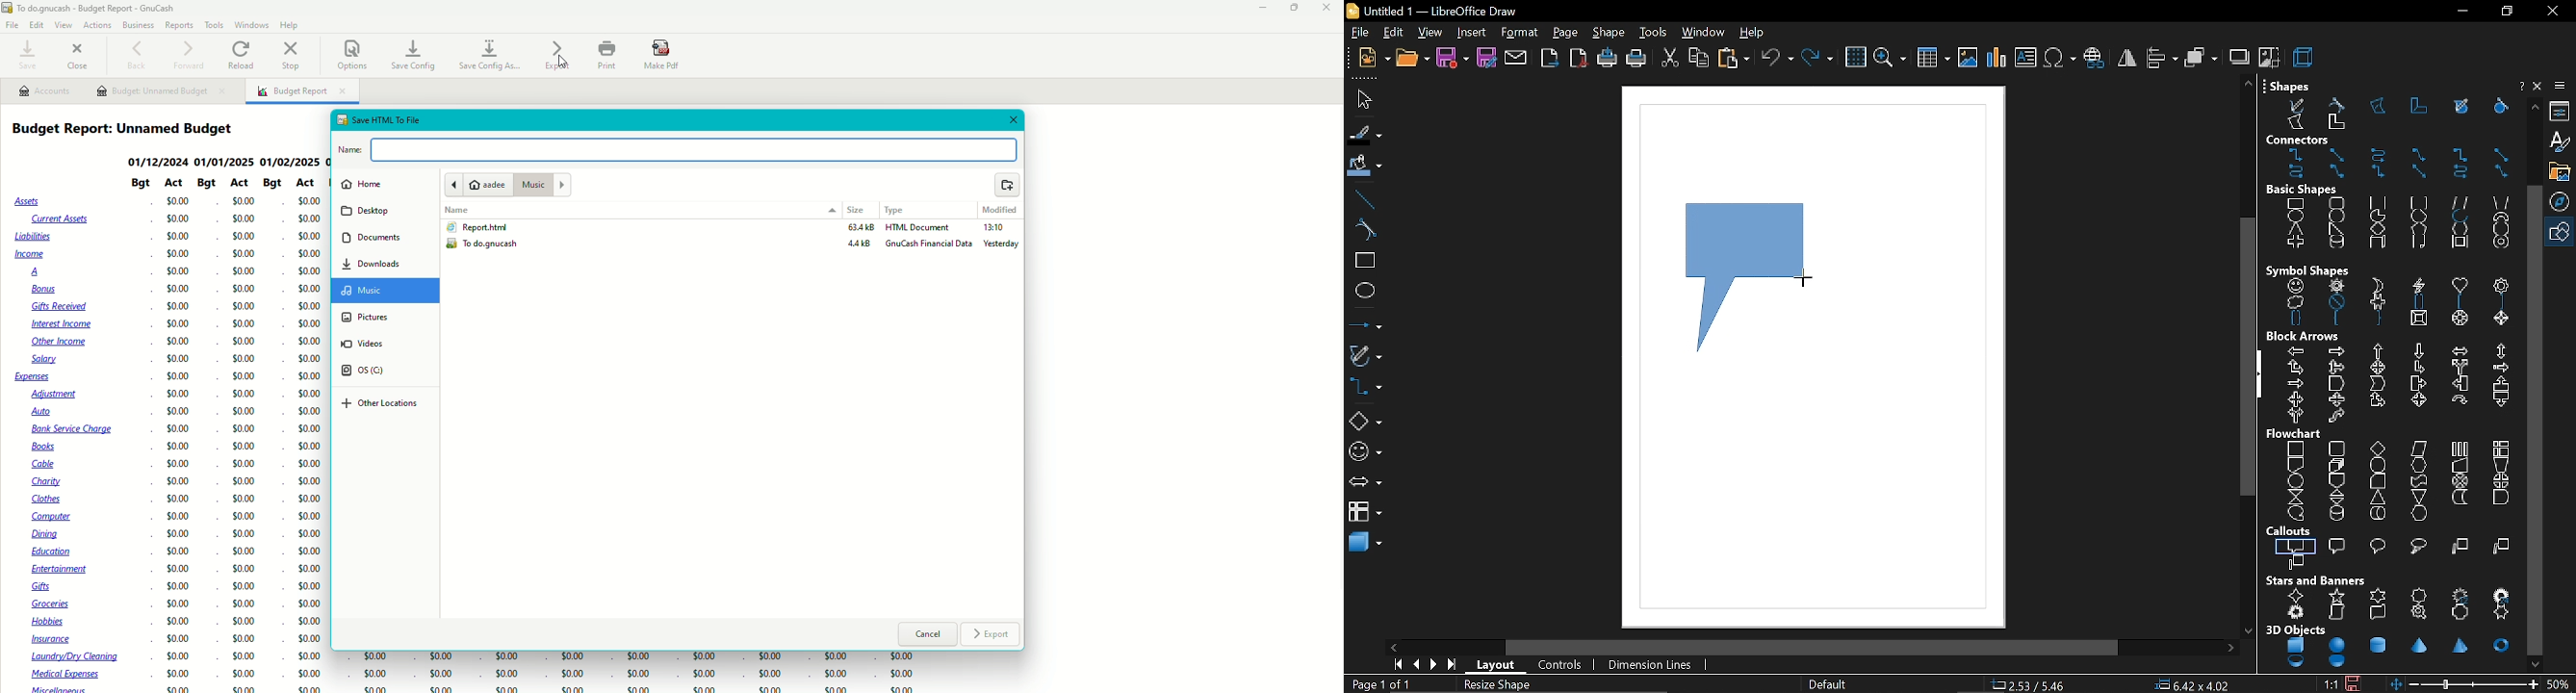 This screenshot has width=2576, height=700. I want to click on shadow, so click(2238, 56).